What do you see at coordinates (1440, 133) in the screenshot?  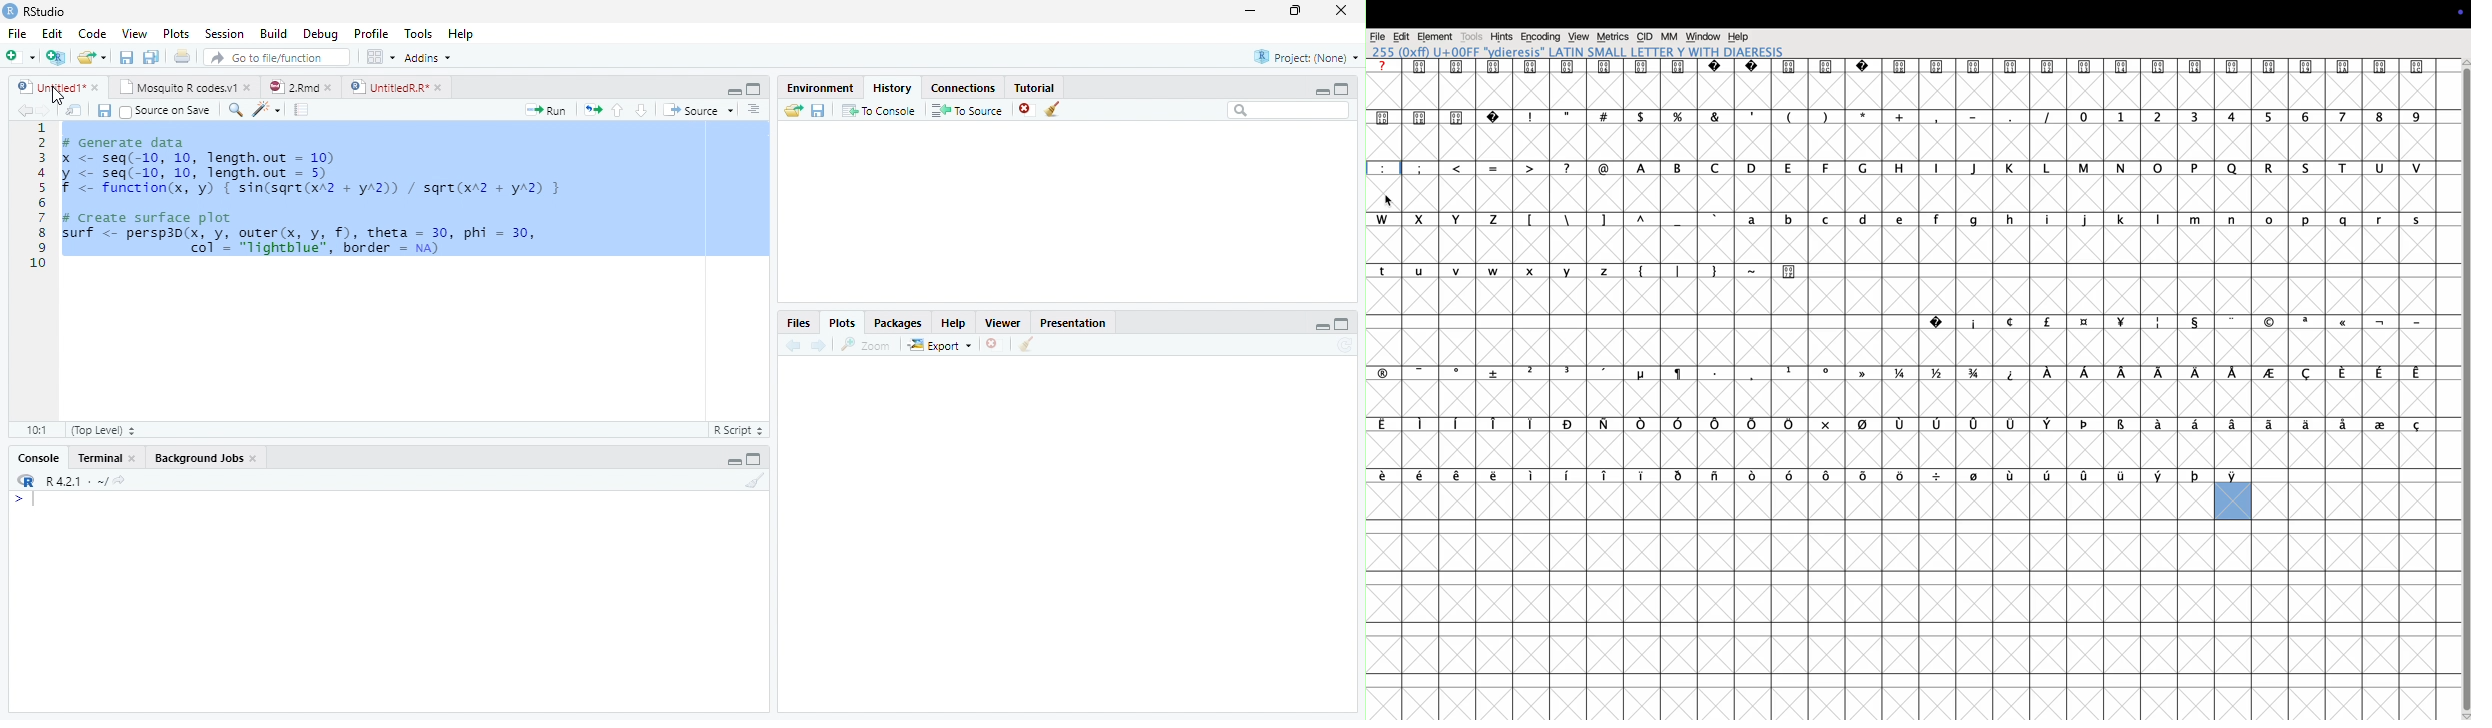 I see `Special characters` at bounding box center [1440, 133].